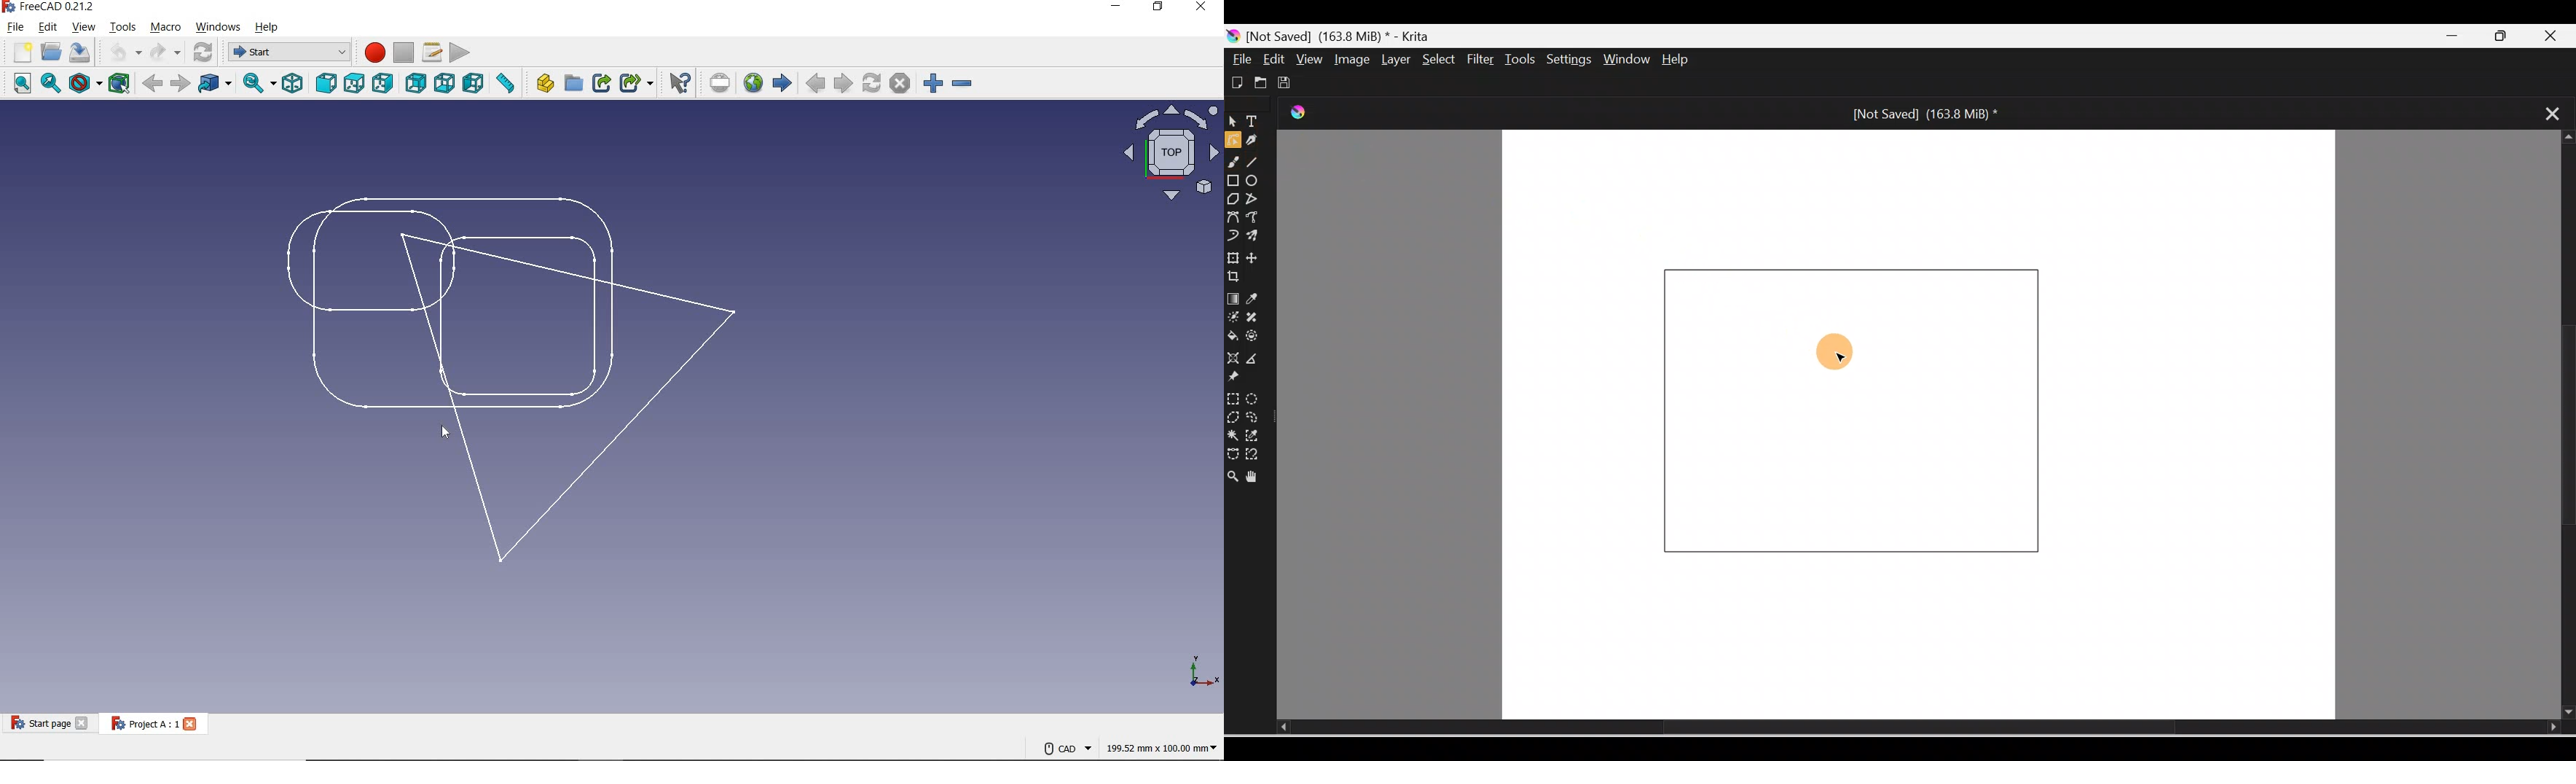 This screenshot has height=784, width=2576. What do you see at coordinates (1255, 237) in the screenshot?
I see `Multibrush tool` at bounding box center [1255, 237].